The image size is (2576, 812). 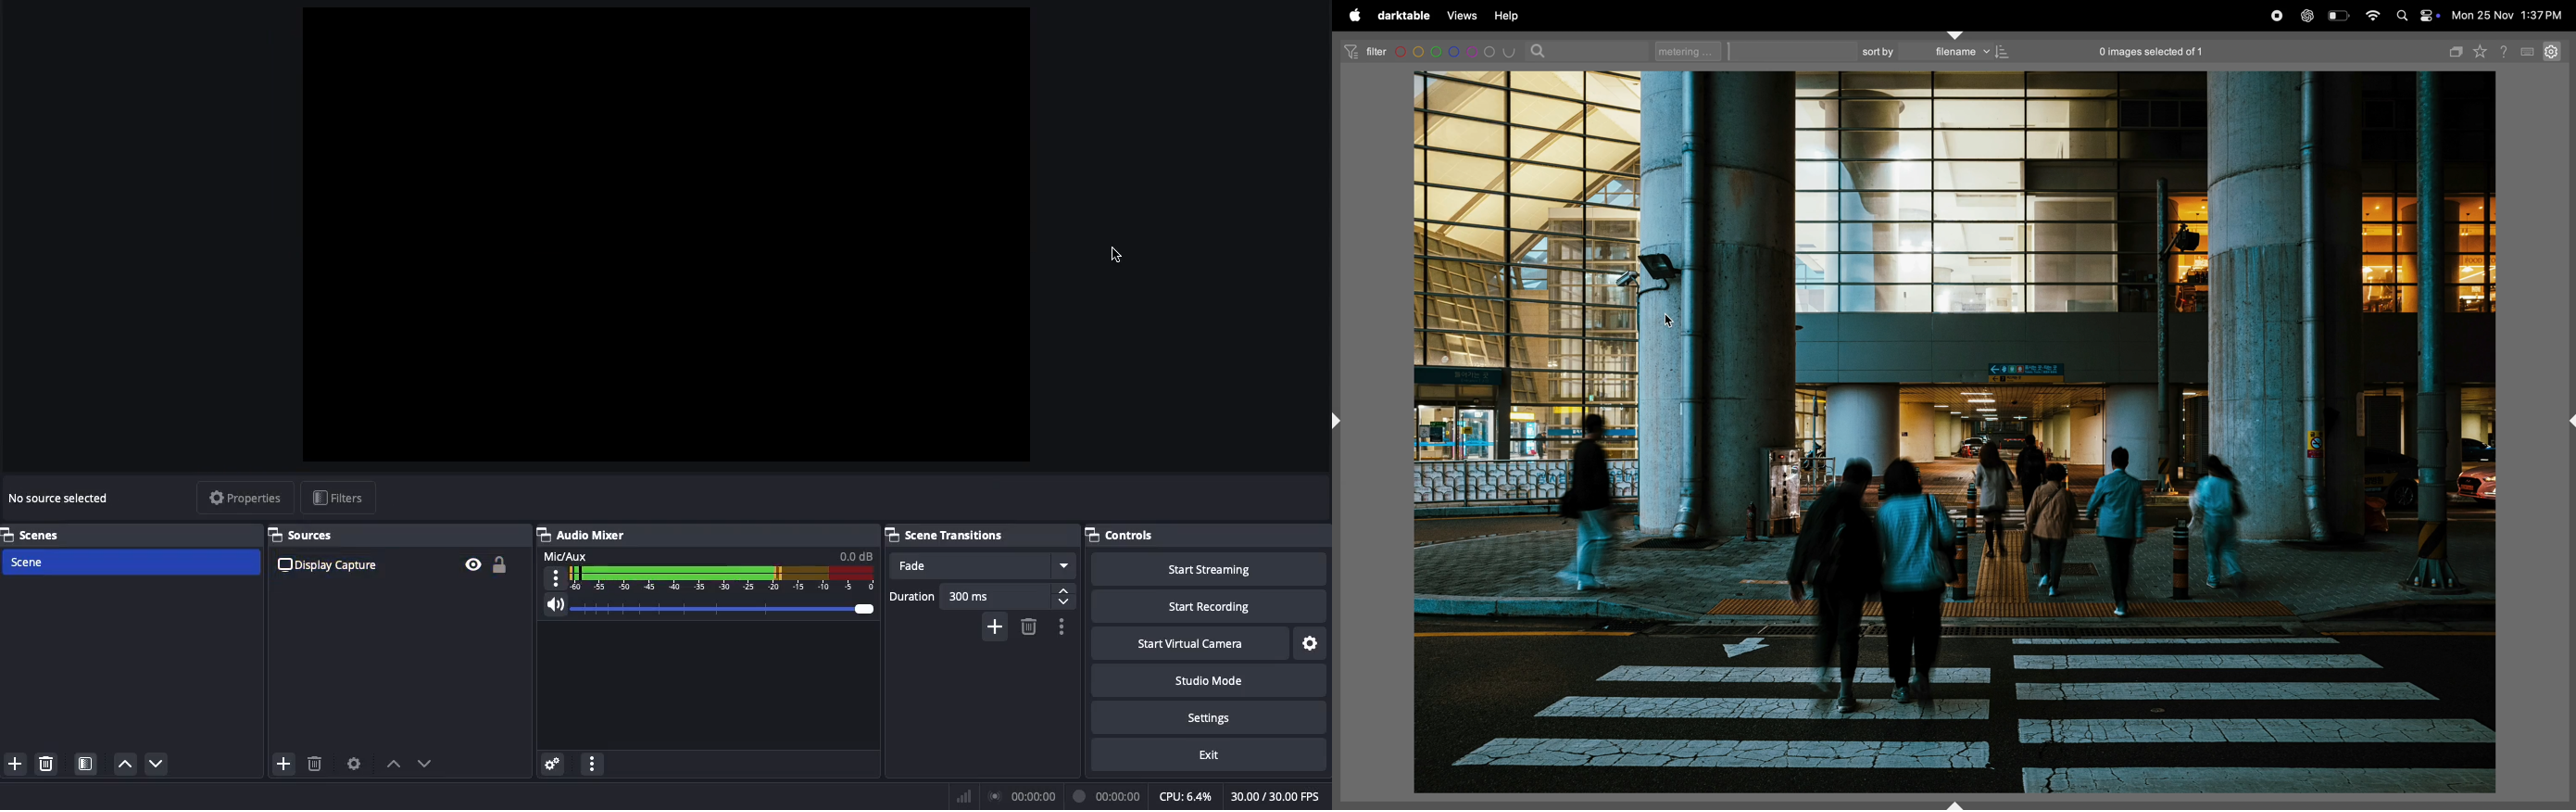 I want to click on Down, so click(x=429, y=766).